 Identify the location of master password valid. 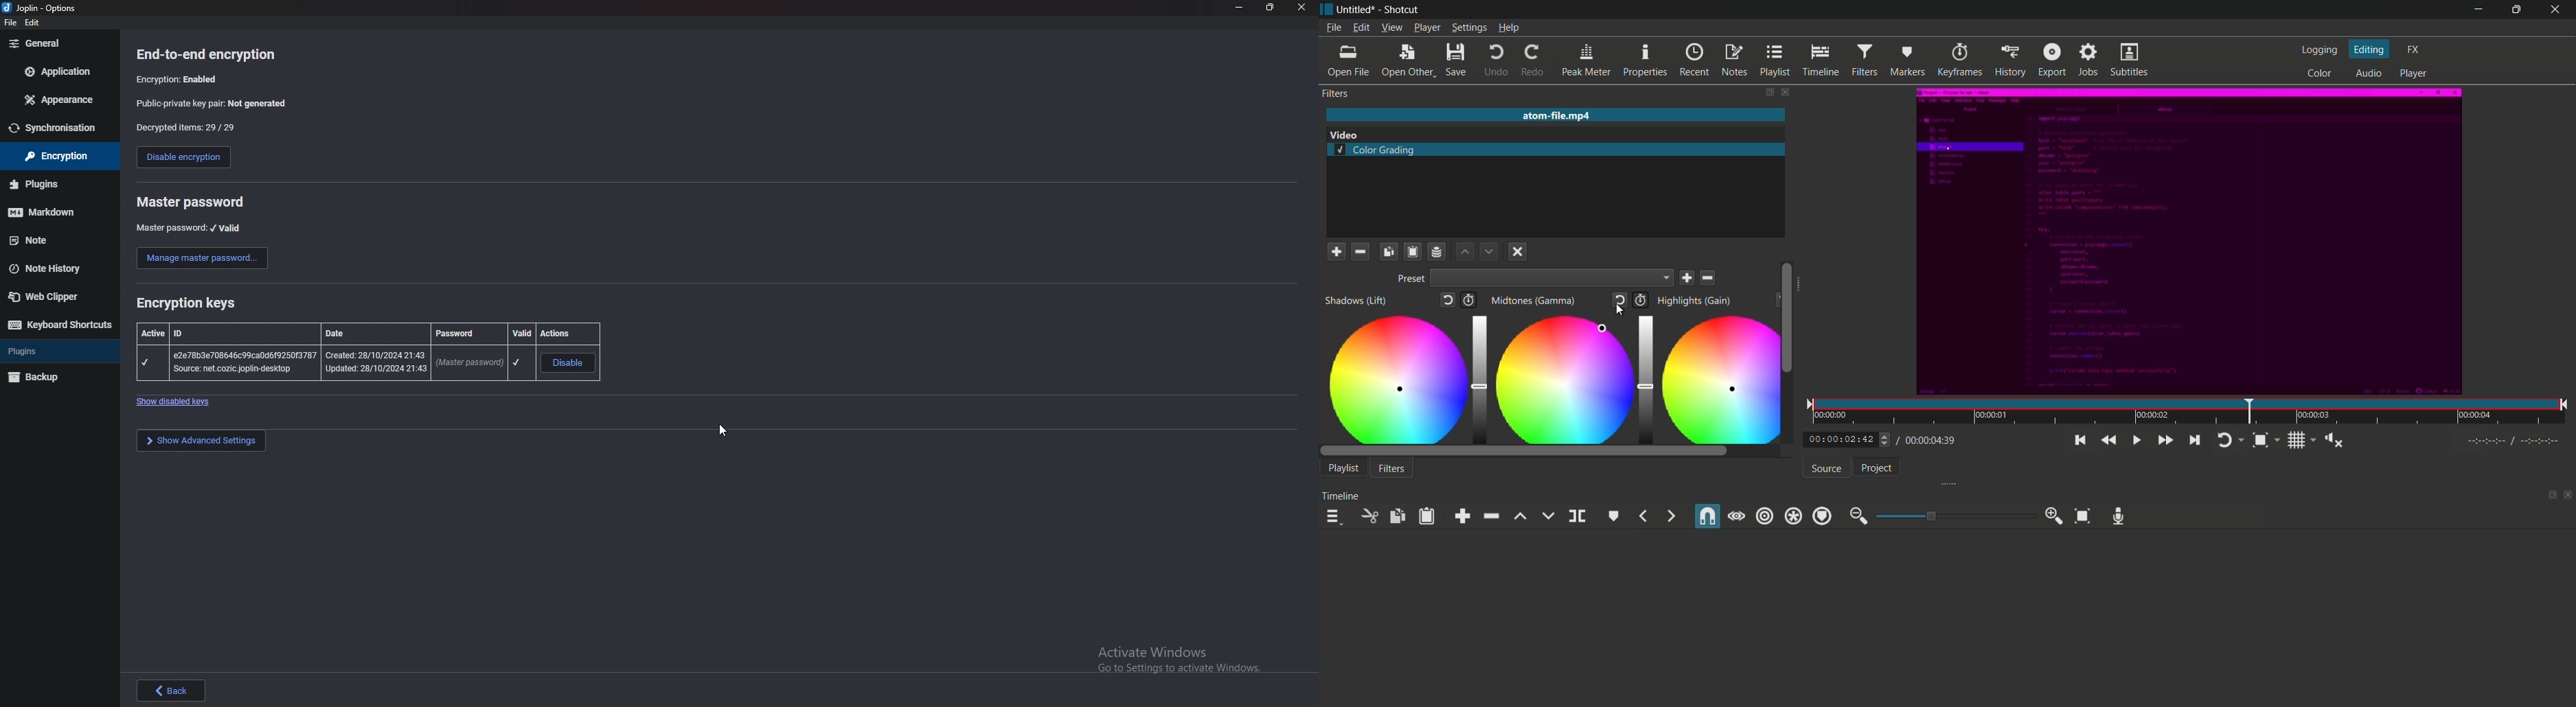
(190, 228).